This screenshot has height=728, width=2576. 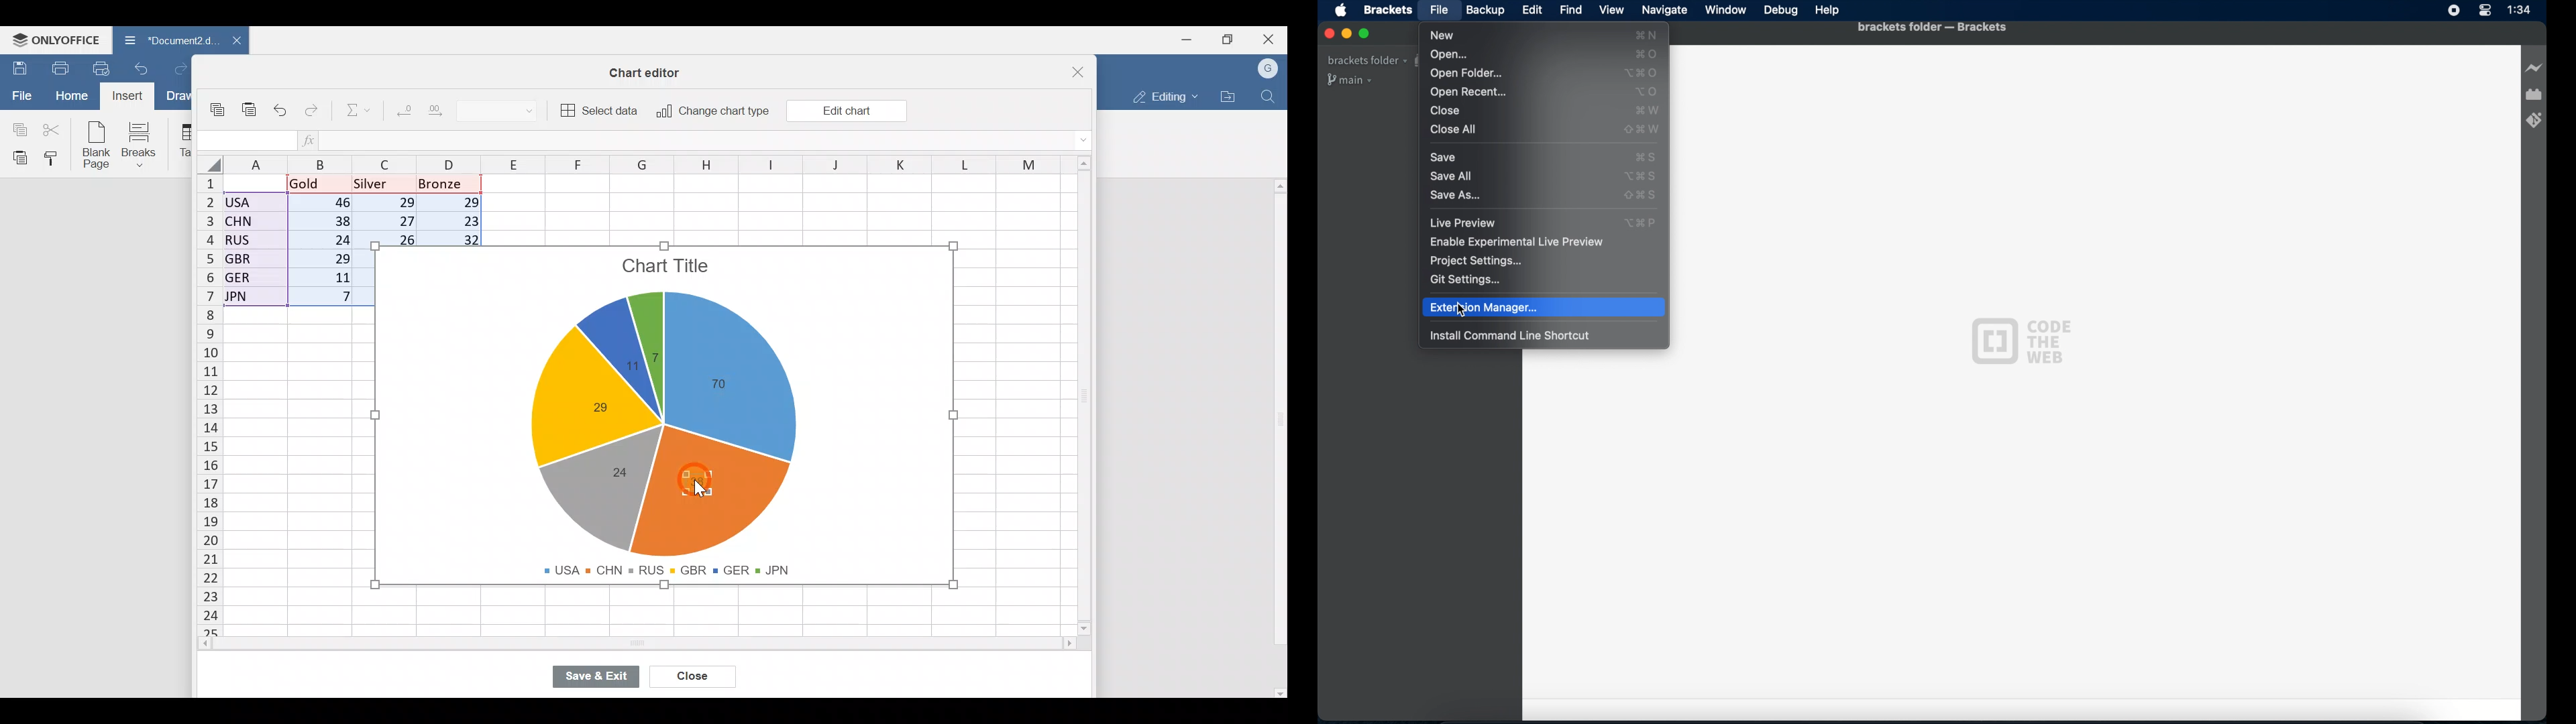 What do you see at coordinates (627, 370) in the screenshot?
I see `Chart label` at bounding box center [627, 370].